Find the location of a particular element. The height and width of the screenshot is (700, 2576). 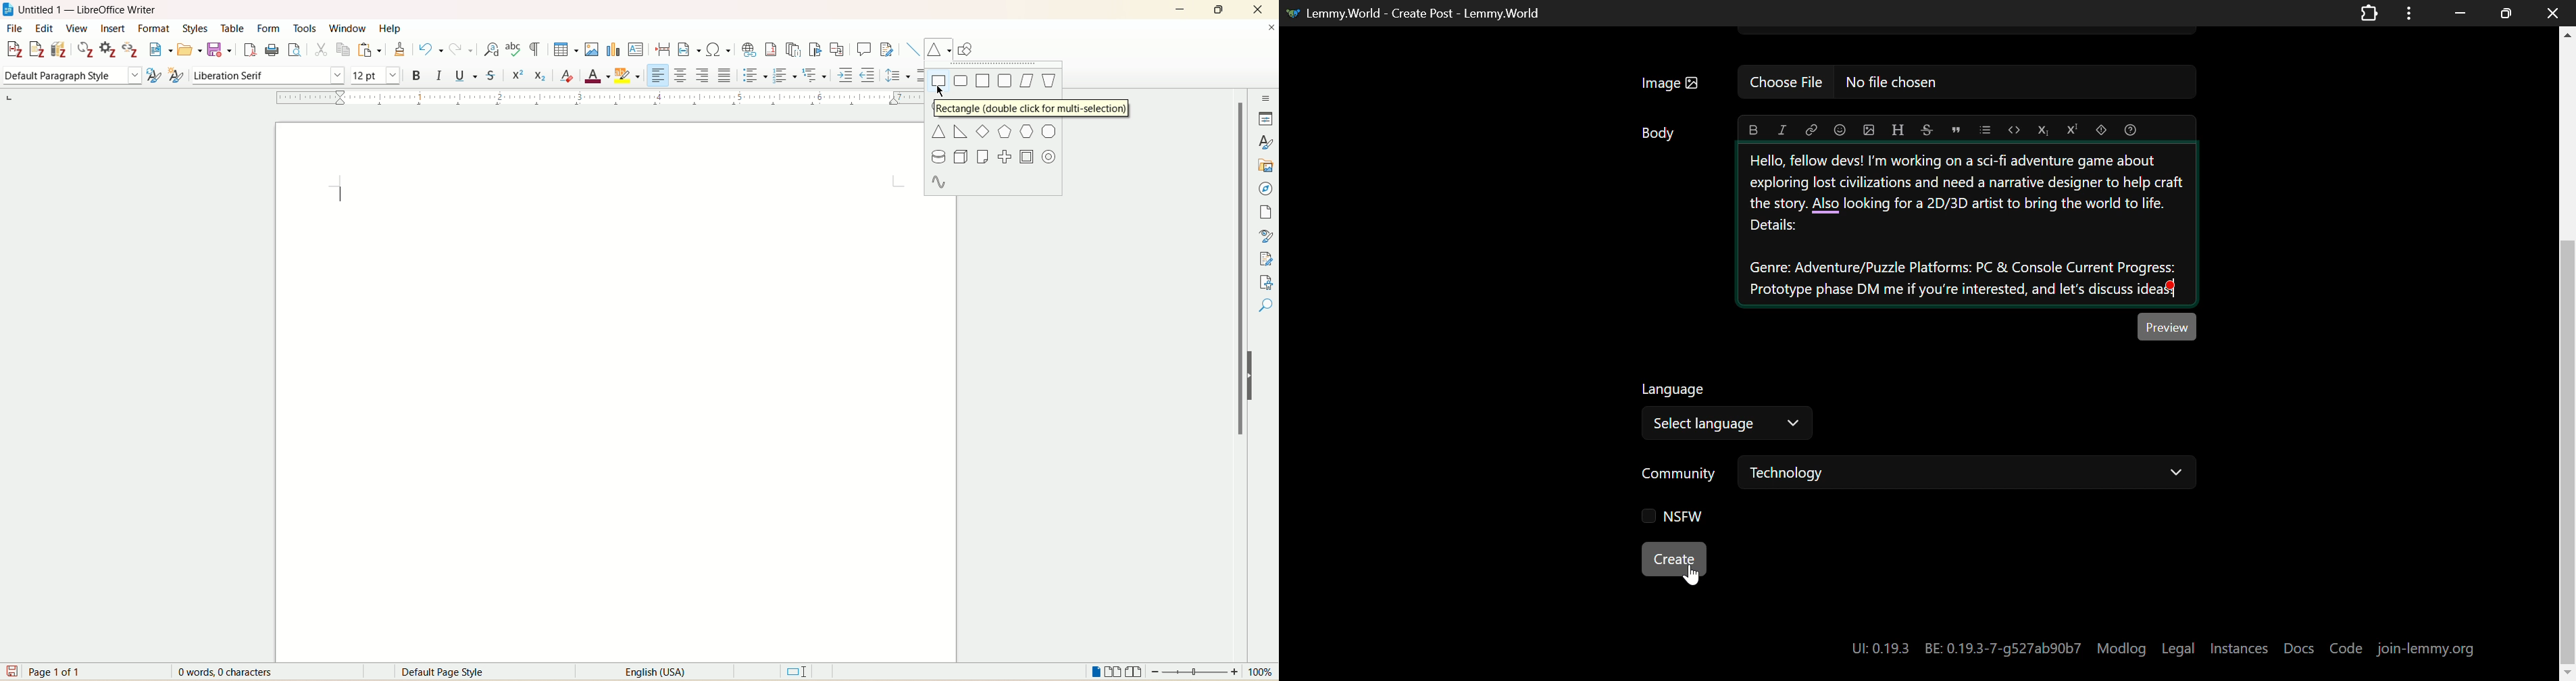

subscript is located at coordinates (2044, 128).